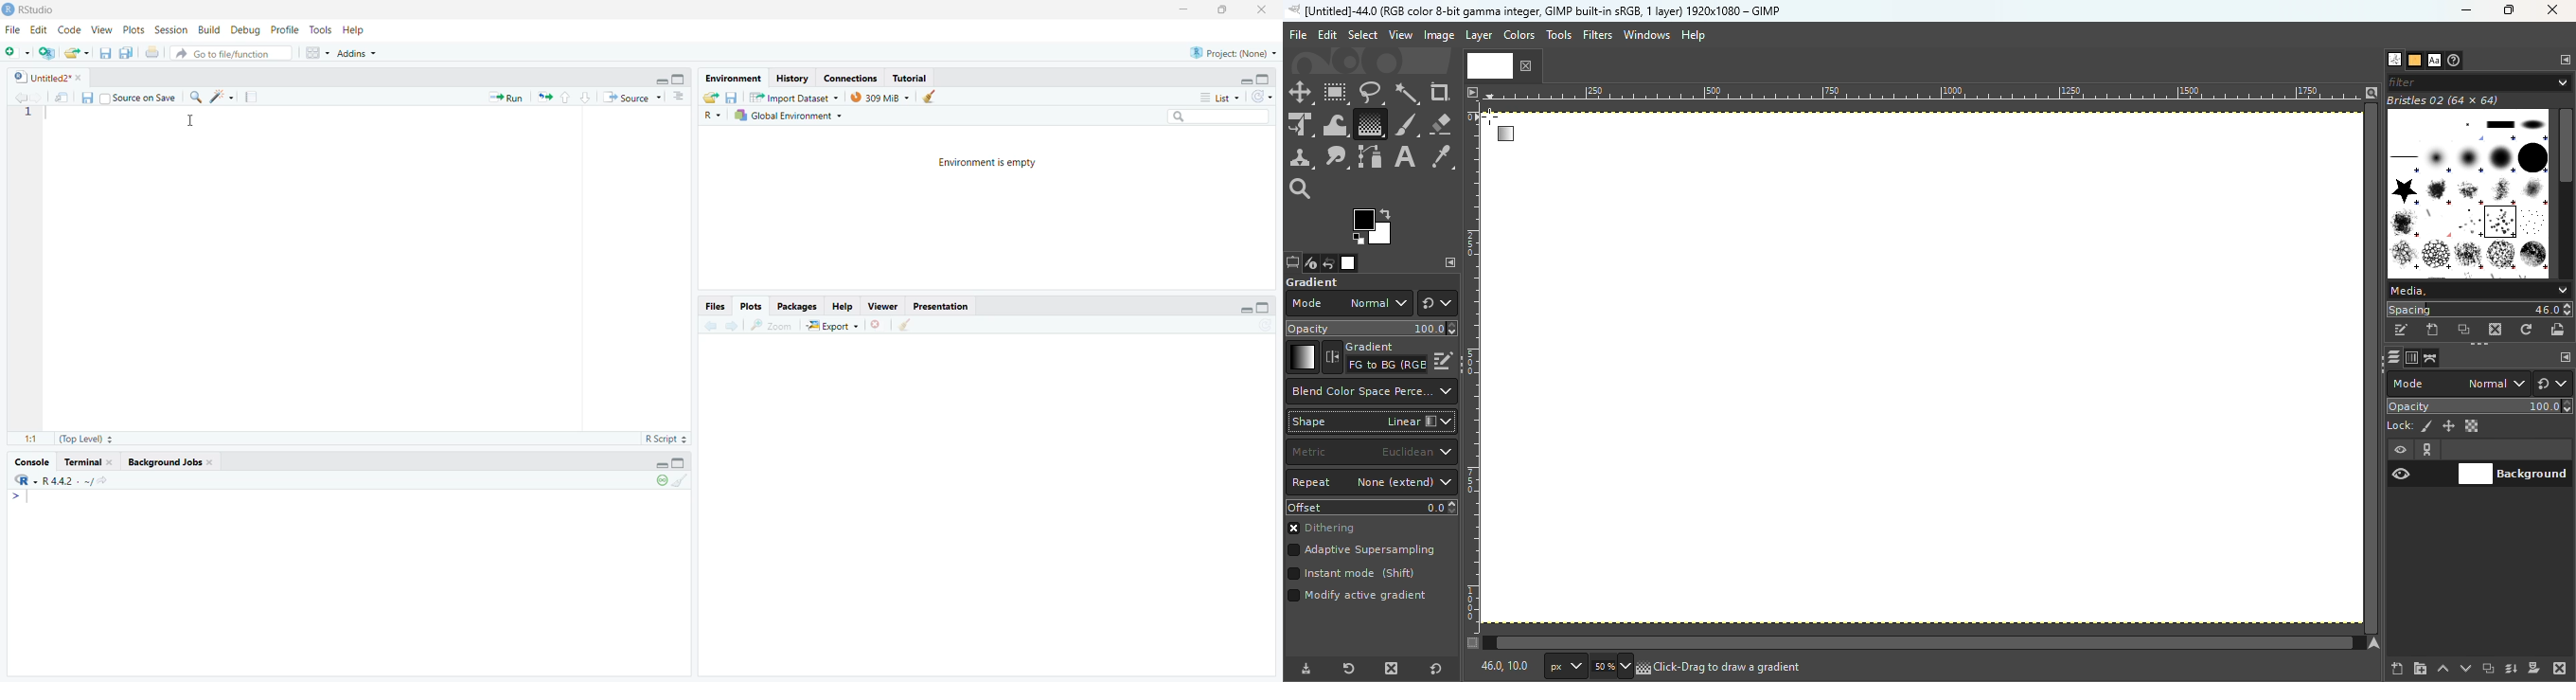 This screenshot has height=700, width=2576. I want to click on spark, so click(224, 97).